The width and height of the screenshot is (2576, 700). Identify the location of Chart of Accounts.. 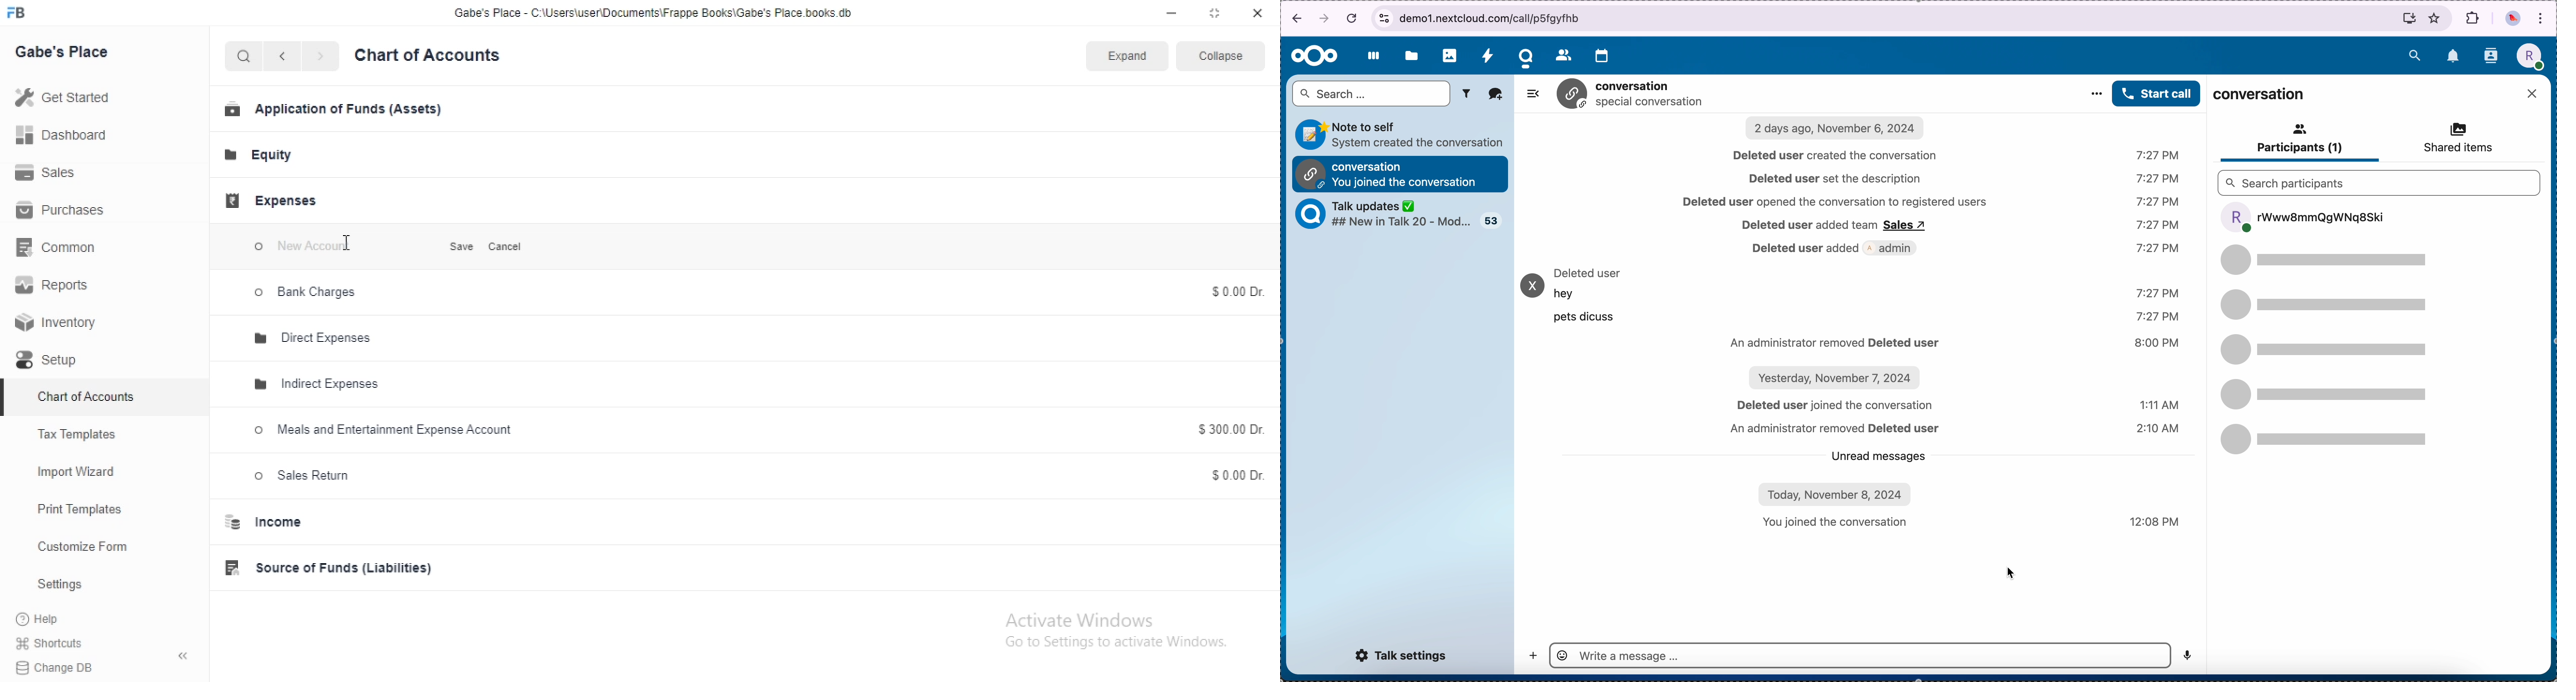
(86, 393).